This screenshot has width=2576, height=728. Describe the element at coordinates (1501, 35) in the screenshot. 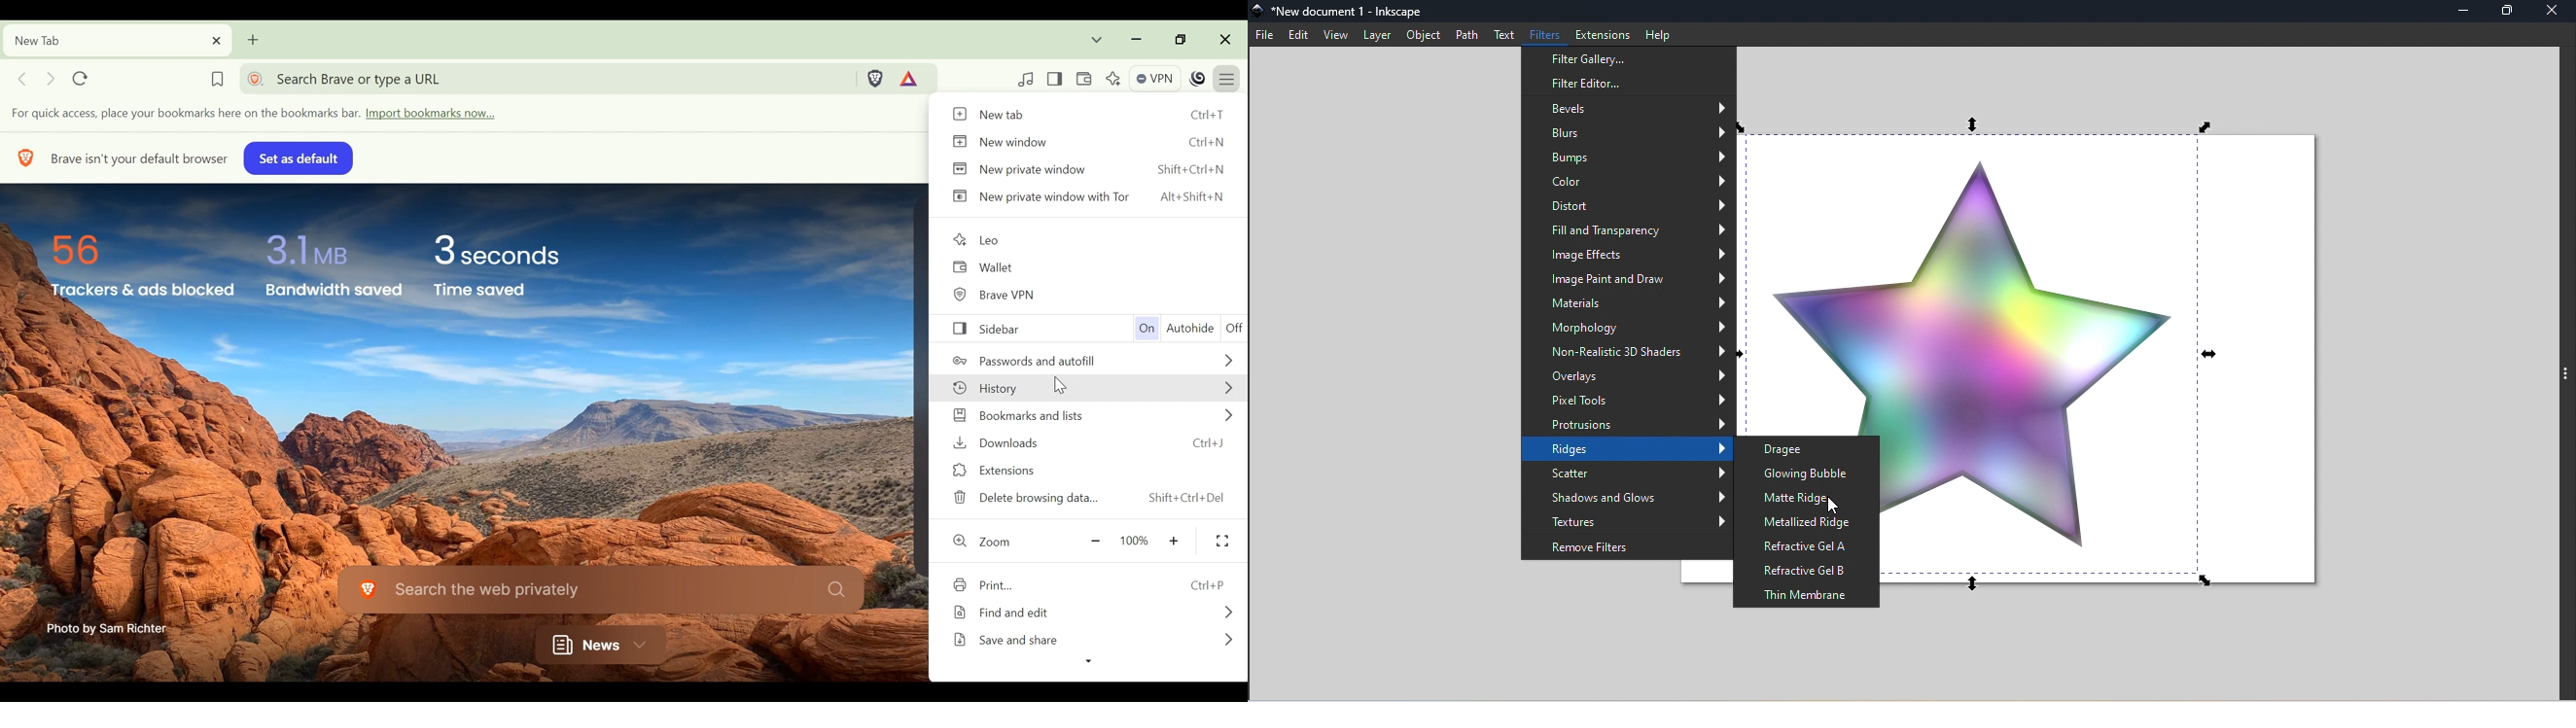

I see `Text` at that location.